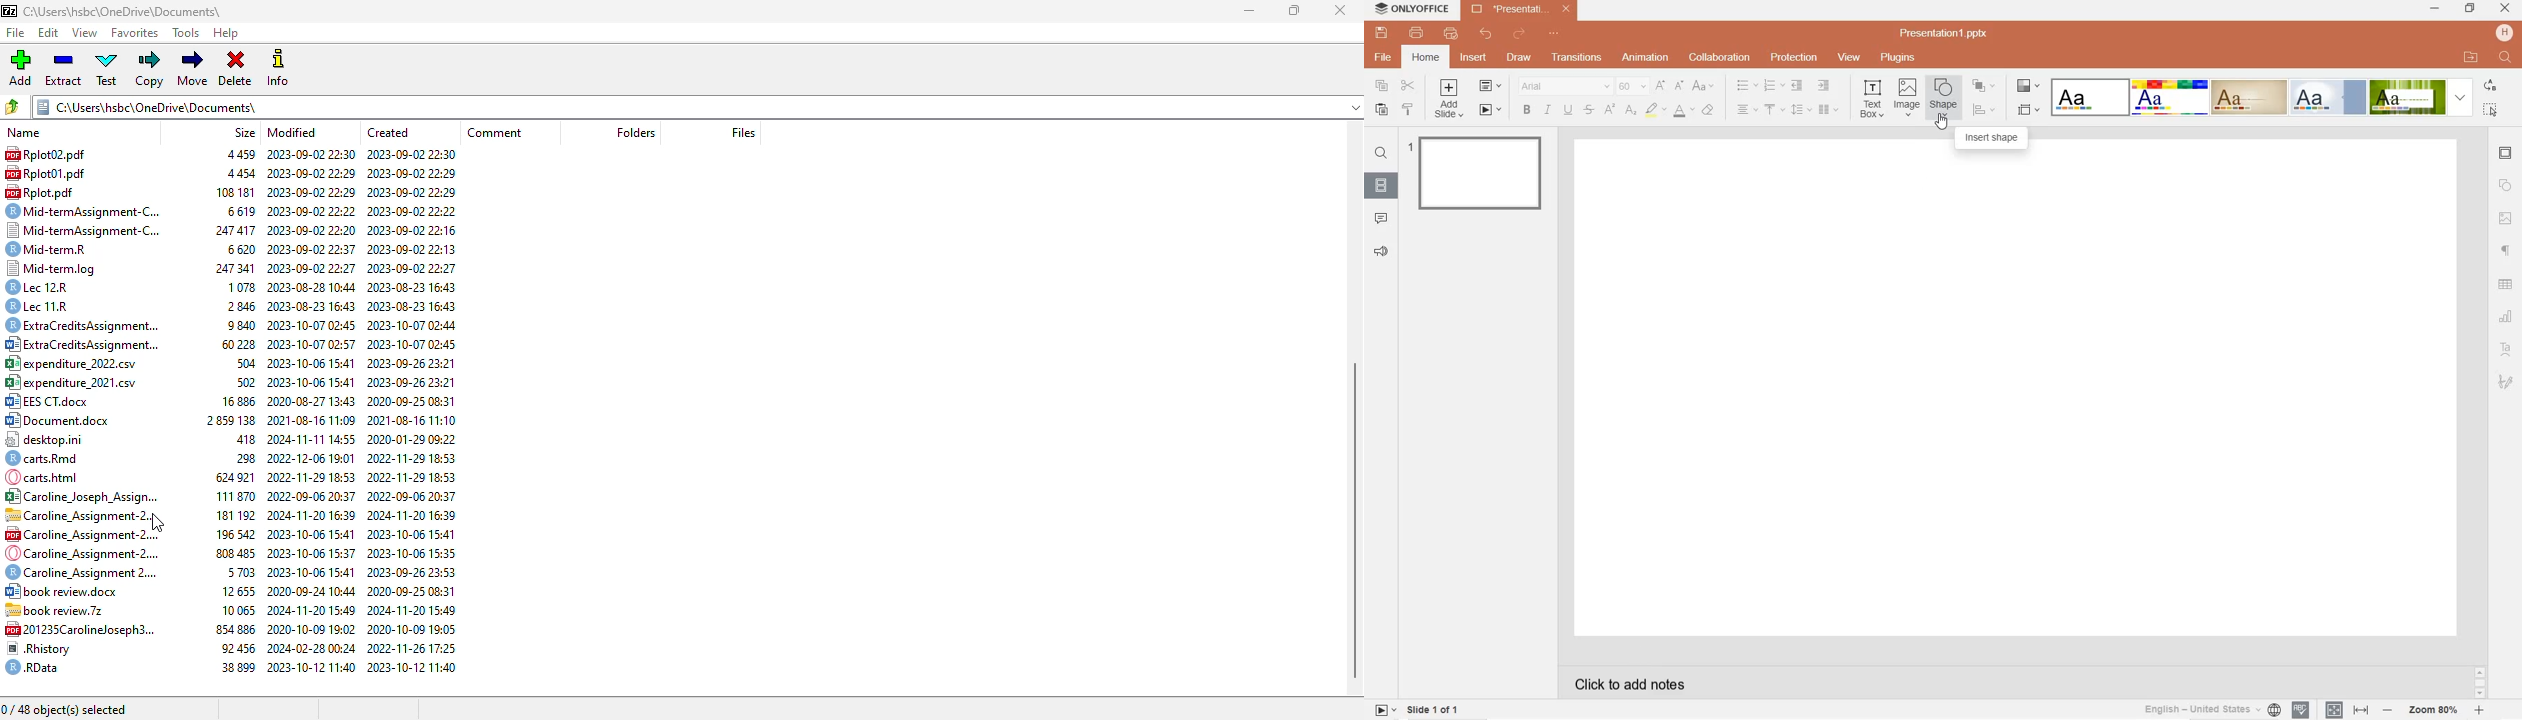 The height and width of the screenshot is (728, 2548). What do you see at coordinates (411, 440) in the screenshot?
I see `2020-01-29 09:22` at bounding box center [411, 440].